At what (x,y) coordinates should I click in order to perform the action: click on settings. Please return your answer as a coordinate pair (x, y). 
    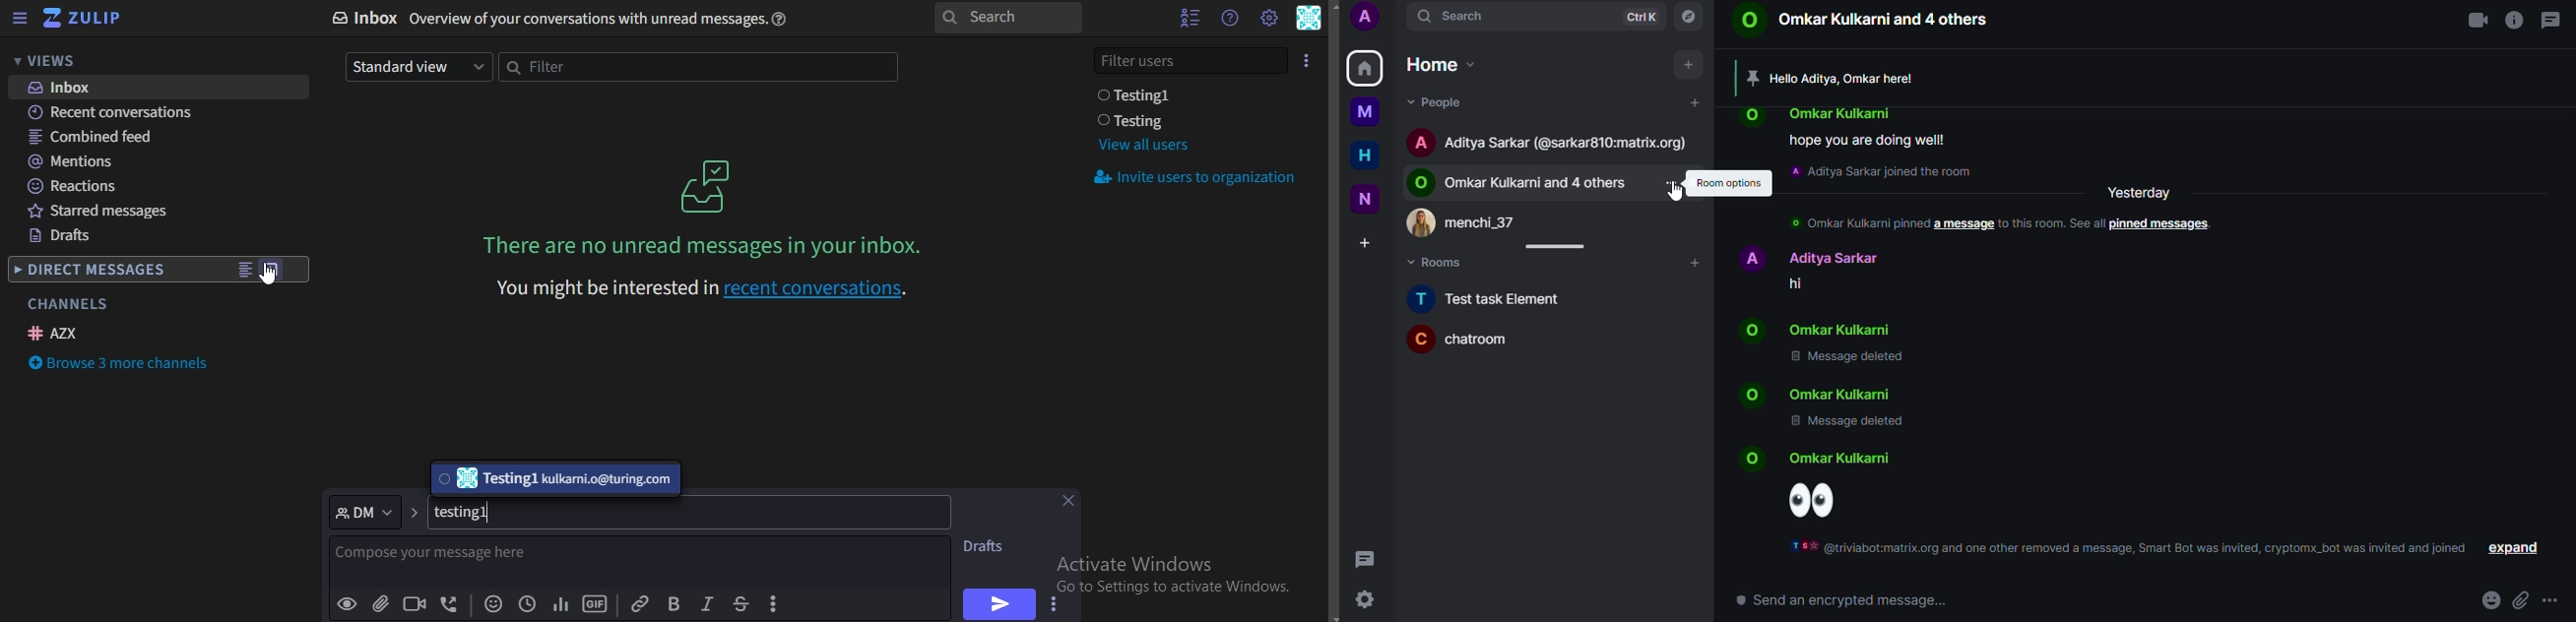
    Looking at the image, I should click on (1367, 600).